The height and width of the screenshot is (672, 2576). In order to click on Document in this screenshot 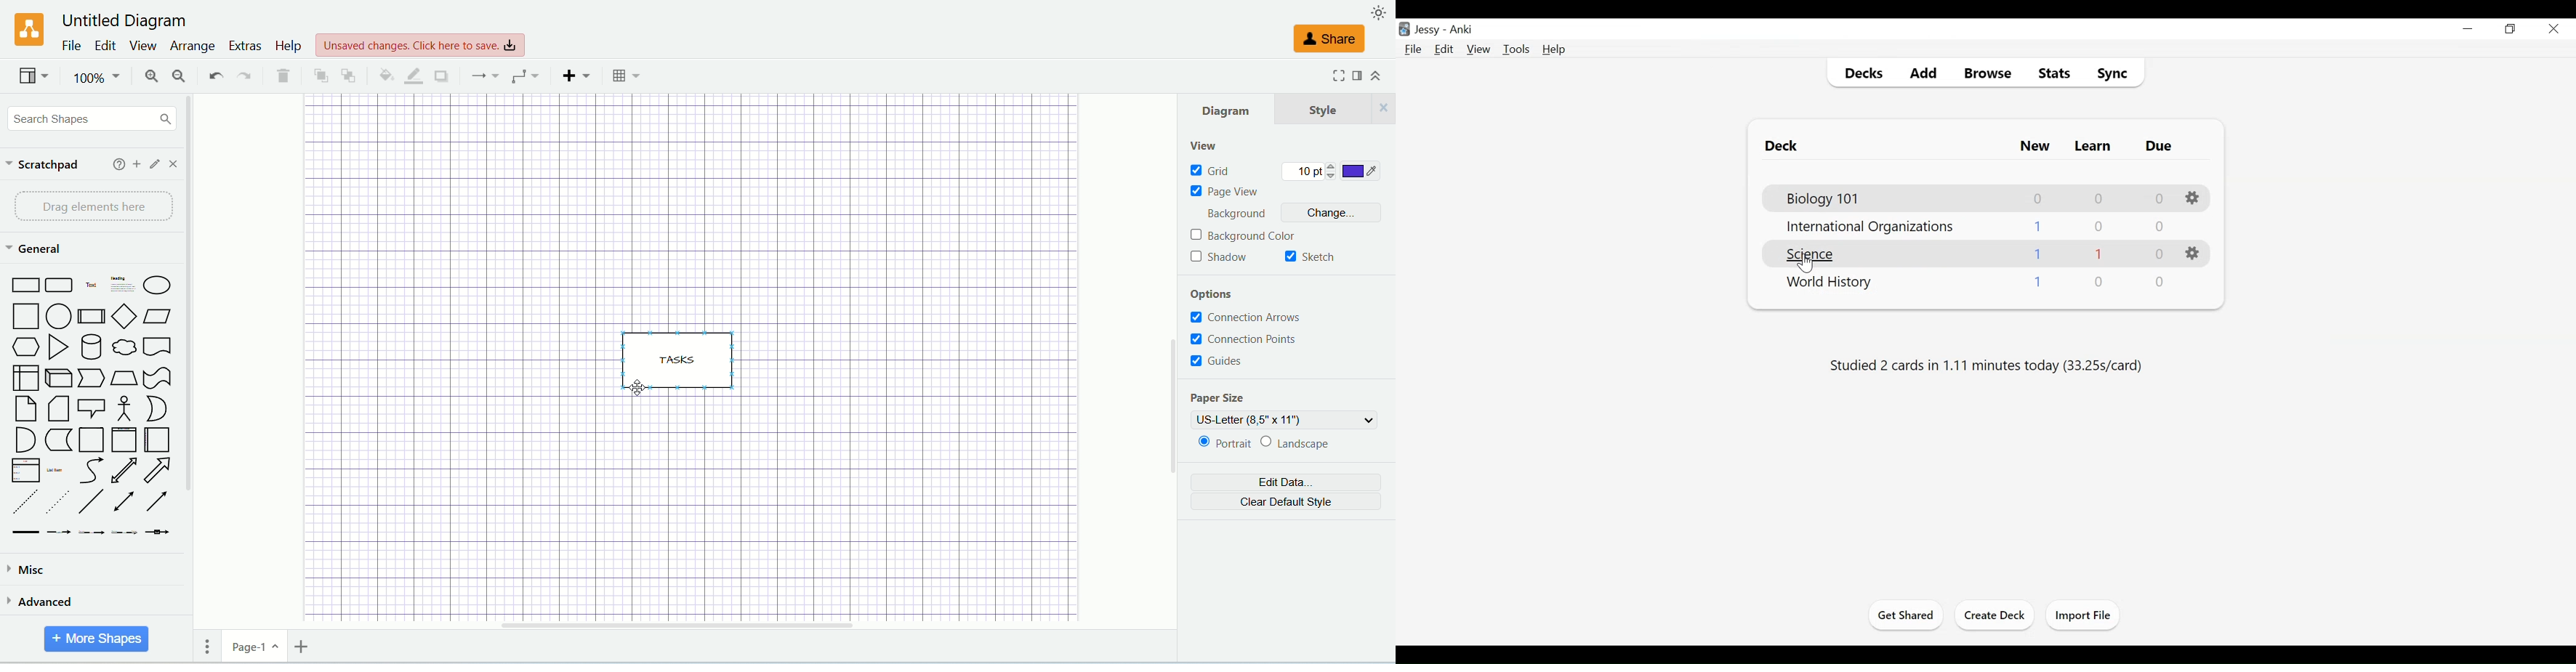, I will do `click(158, 347)`.